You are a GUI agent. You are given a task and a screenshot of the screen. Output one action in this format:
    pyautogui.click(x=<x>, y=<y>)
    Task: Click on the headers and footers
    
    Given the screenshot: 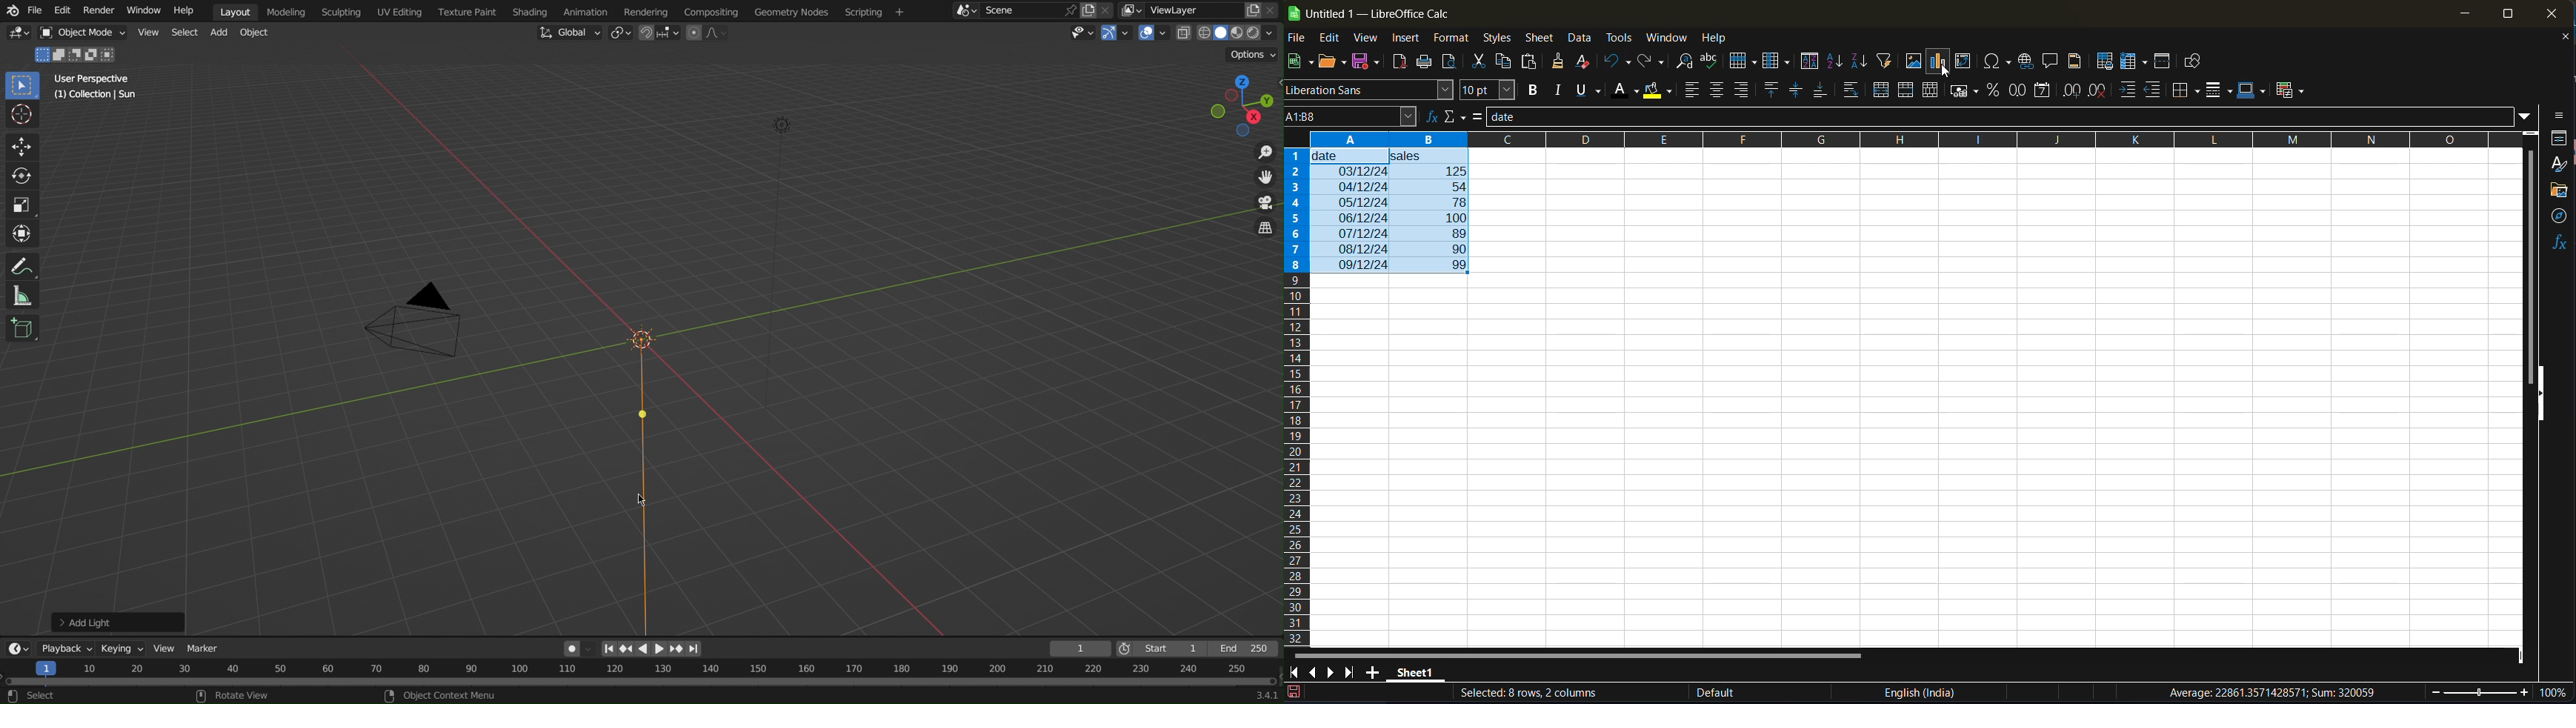 What is the action you would take?
    pyautogui.click(x=2077, y=62)
    